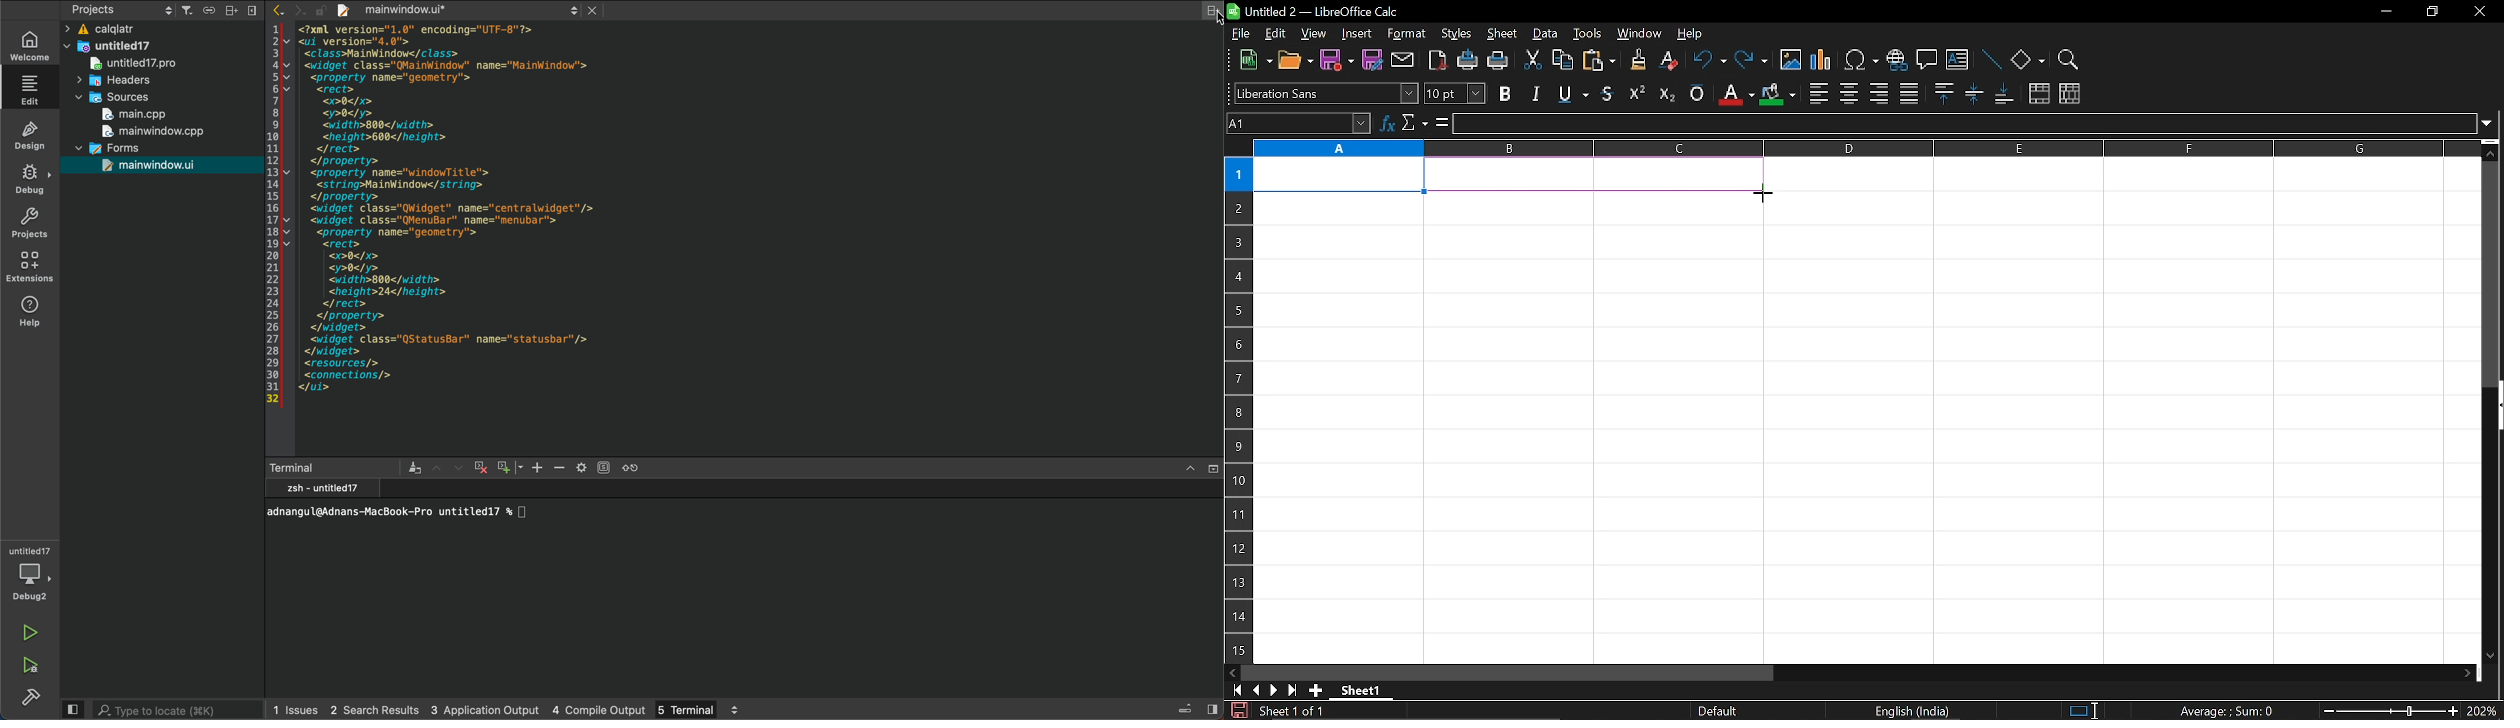 Image resolution: width=2520 pixels, height=728 pixels. What do you see at coordinates (104, 147) in the screenshot?
I see `forms` at bounding box center [104, 147].